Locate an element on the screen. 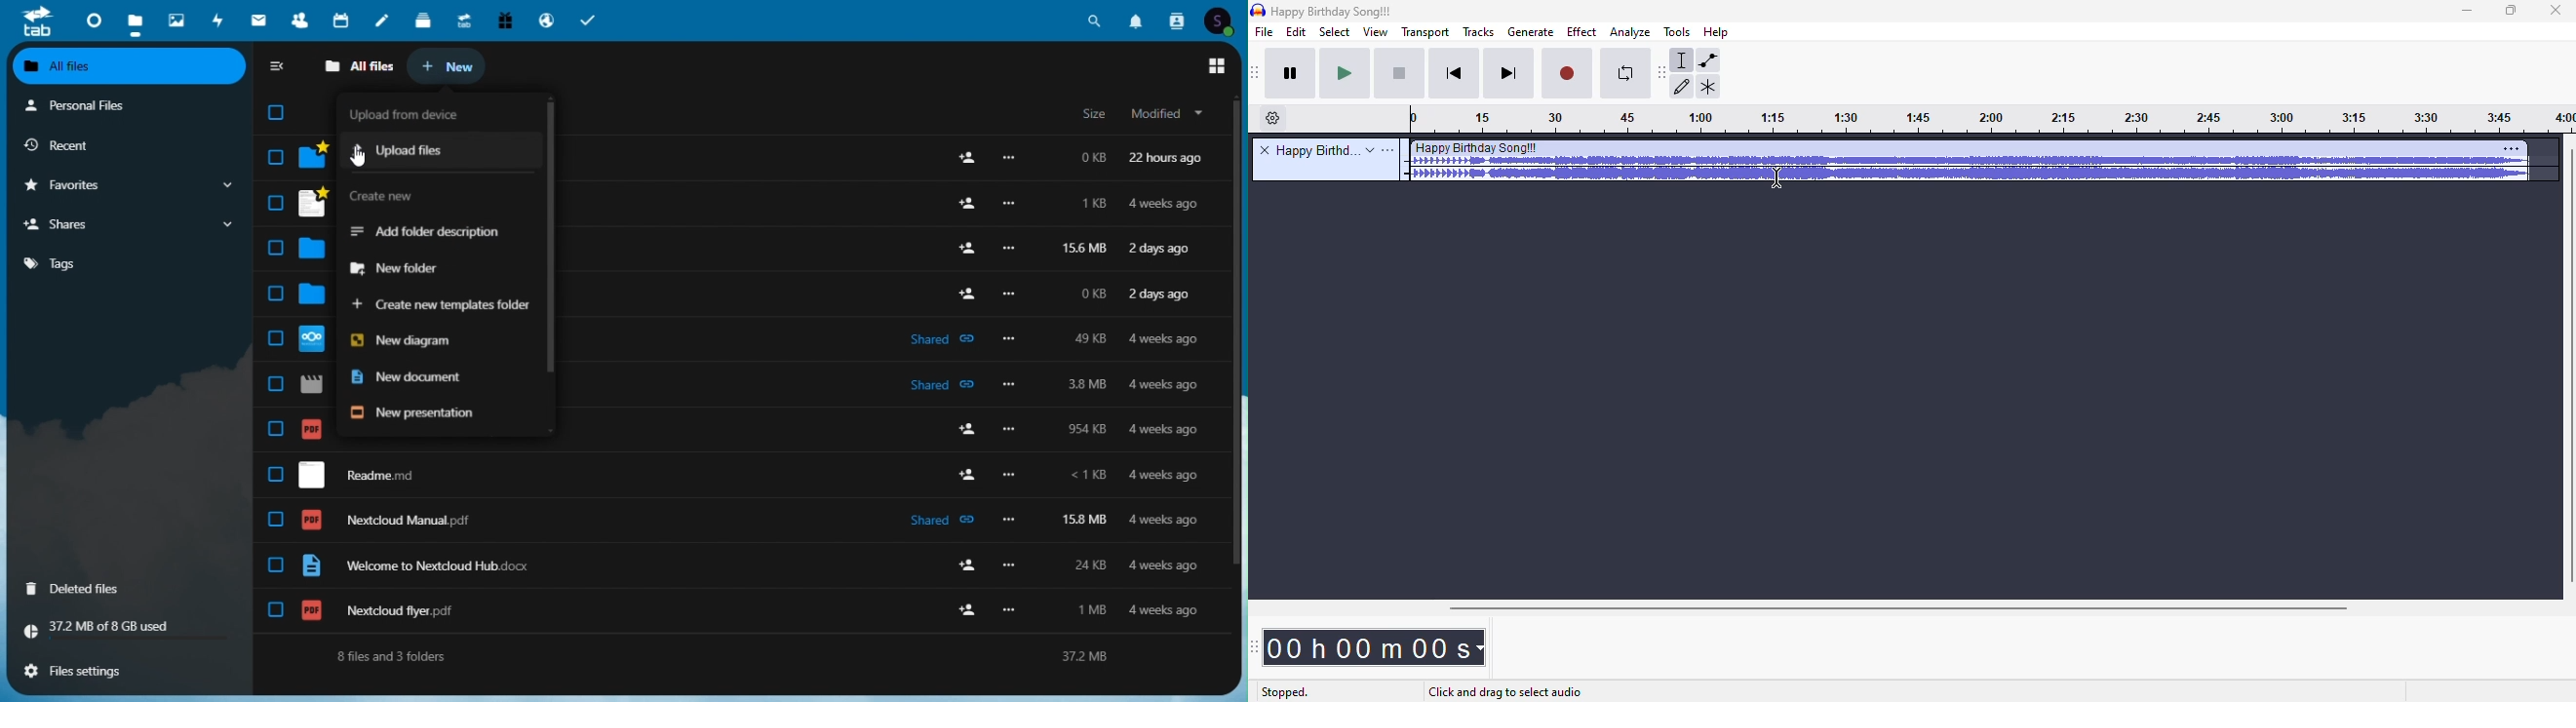 The image size is (2576, 728). all files is located at coordinates (131, 66).